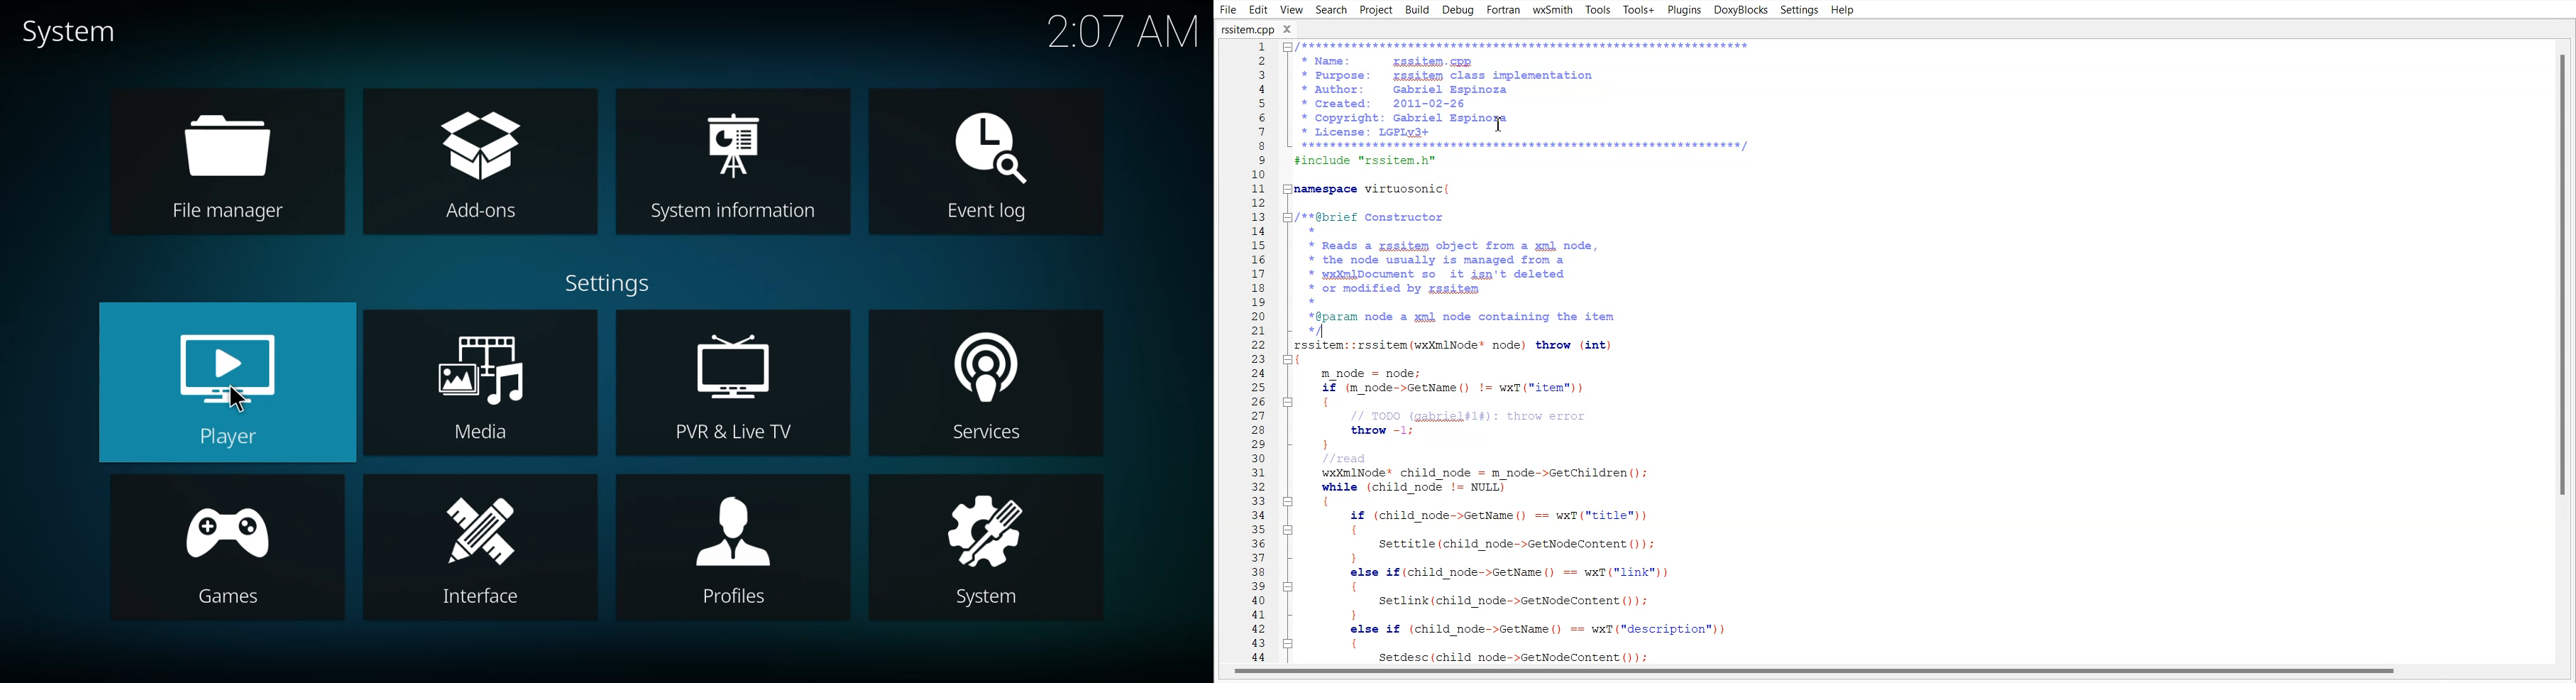  Describe the element at coordinates (1289, 359) in the screenshot. I see `Collapse` at that location.